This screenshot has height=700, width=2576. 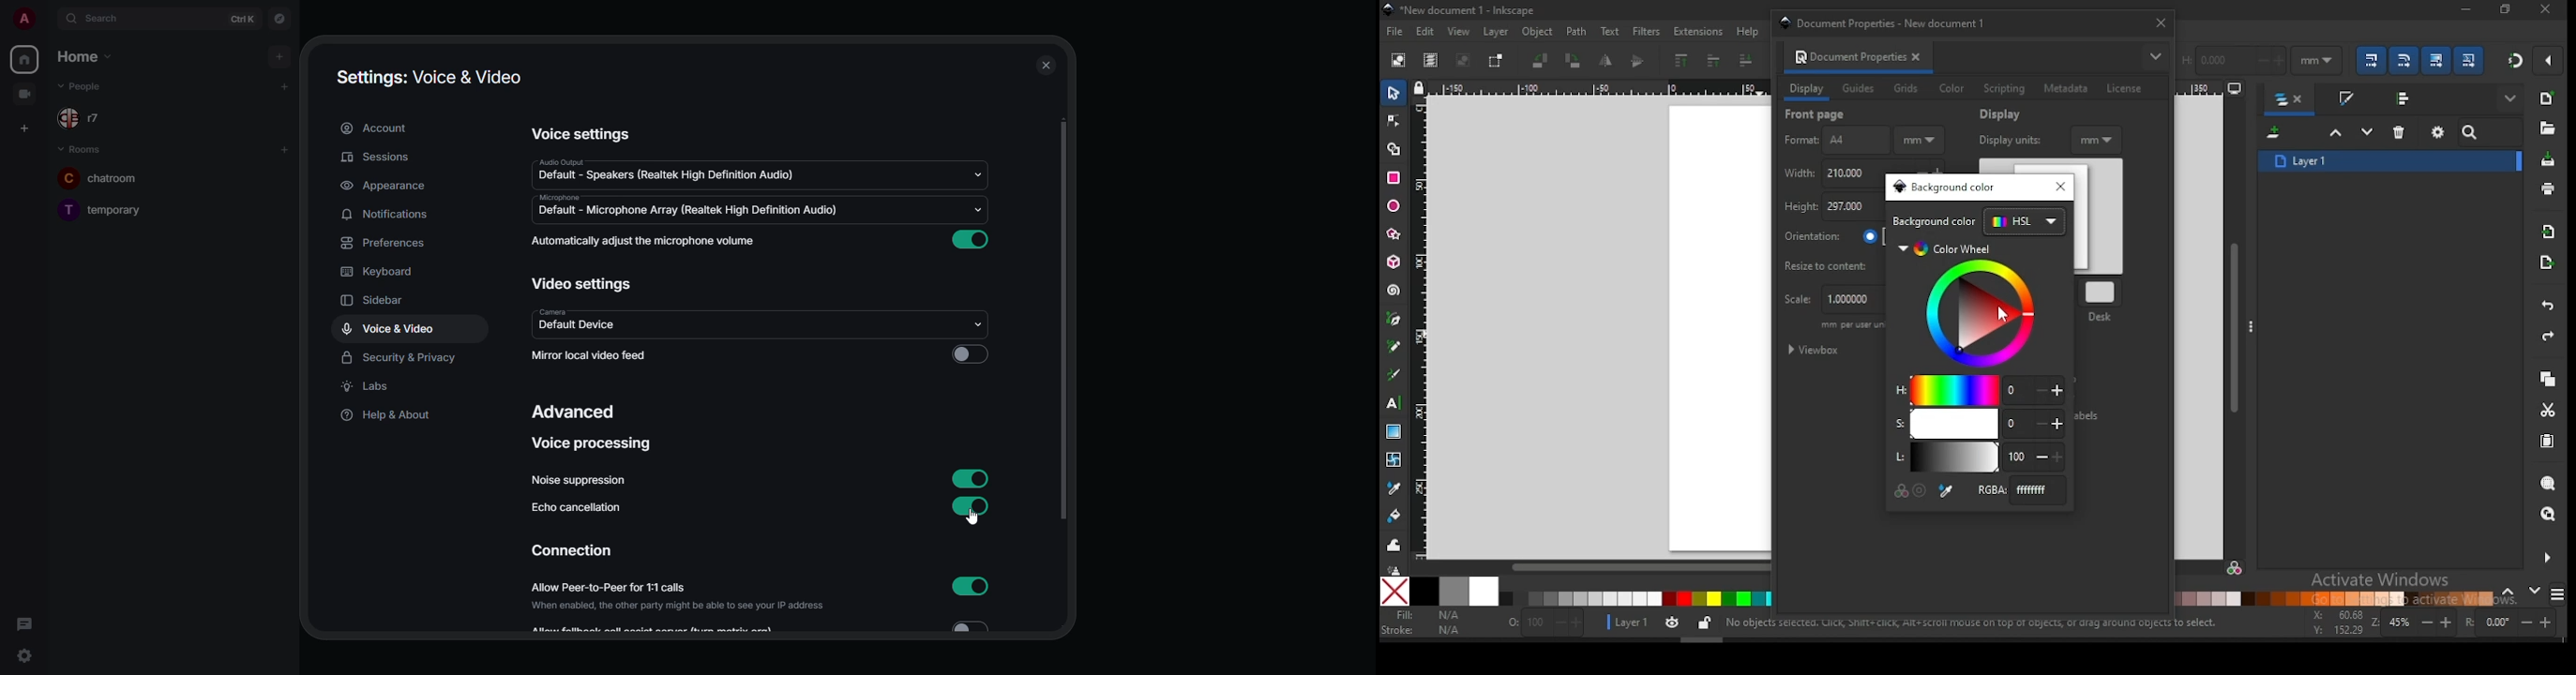 I want to click on voice & video, so click(x=392, y=329).